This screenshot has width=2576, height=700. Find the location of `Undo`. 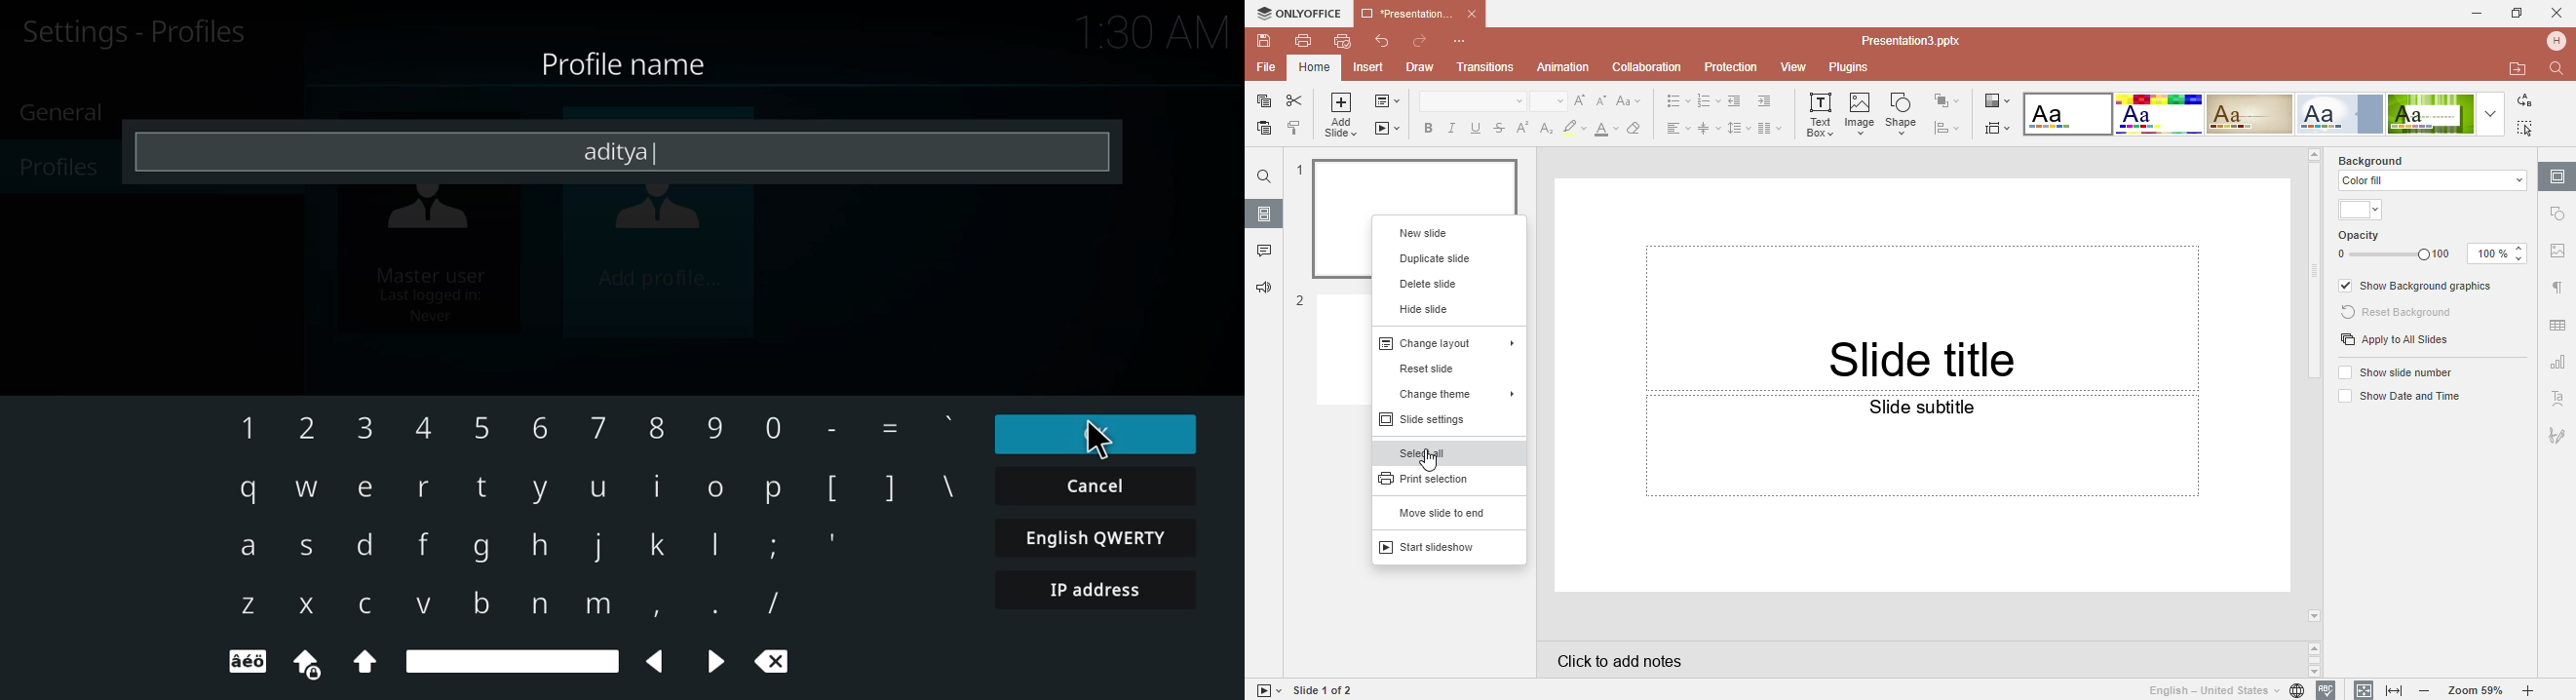

Undo is located at coordinates (1375, 43).